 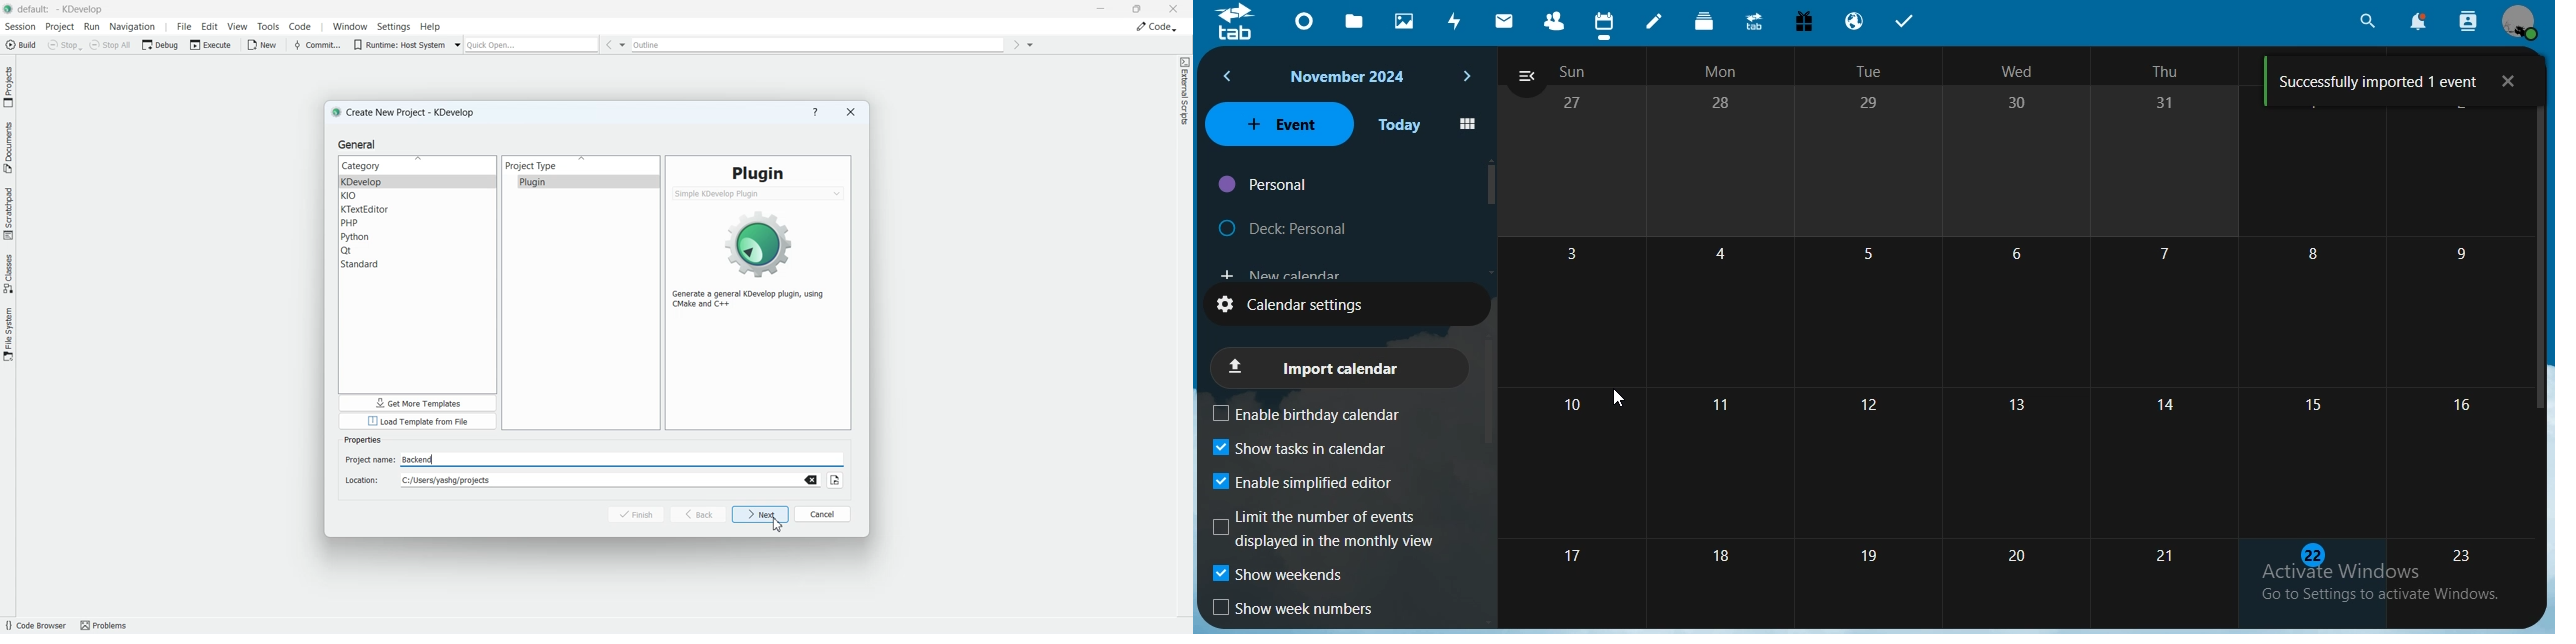 I want to click on Open file dialogue, so click(x=838, y=479).